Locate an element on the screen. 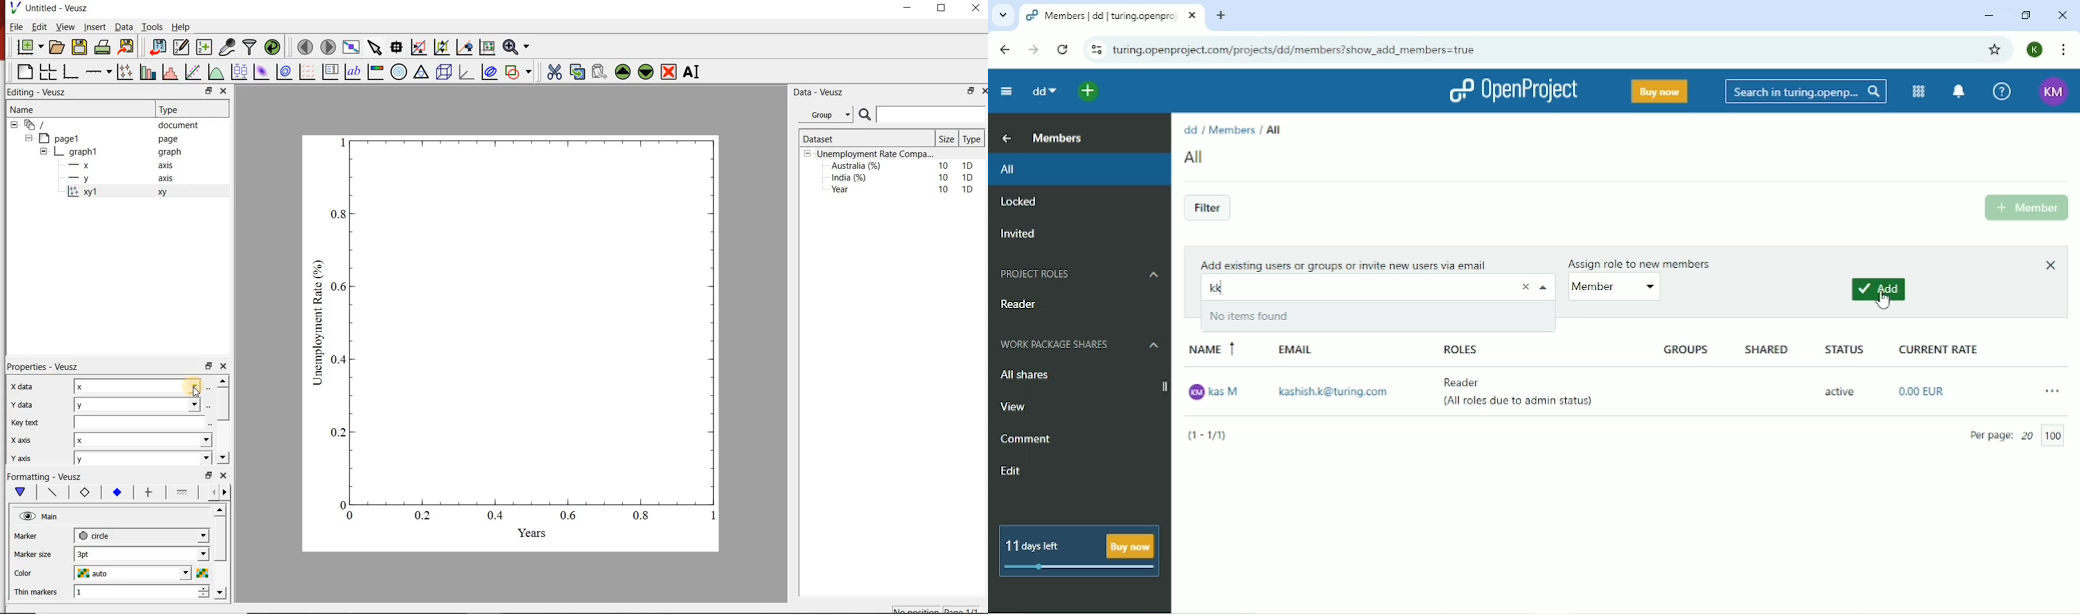  collapse is located at coordinates (28, 138).